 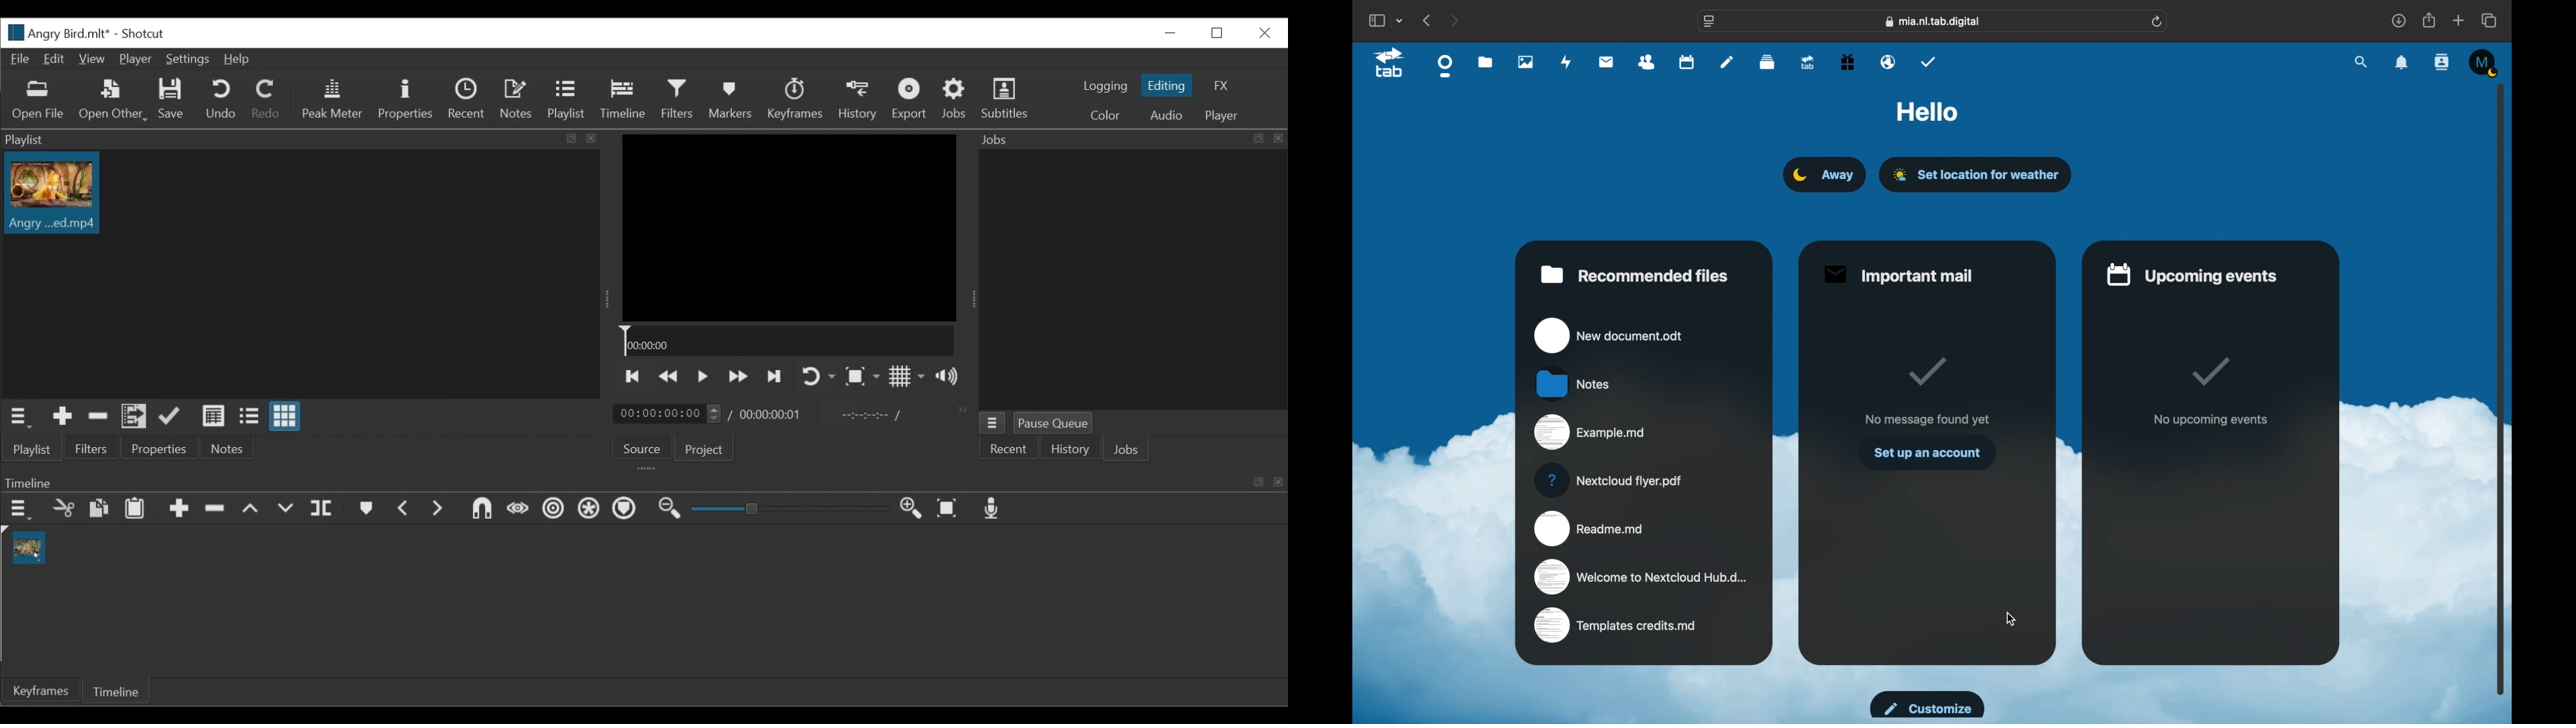 I want to click on tab, so click(x=1390, y=64).